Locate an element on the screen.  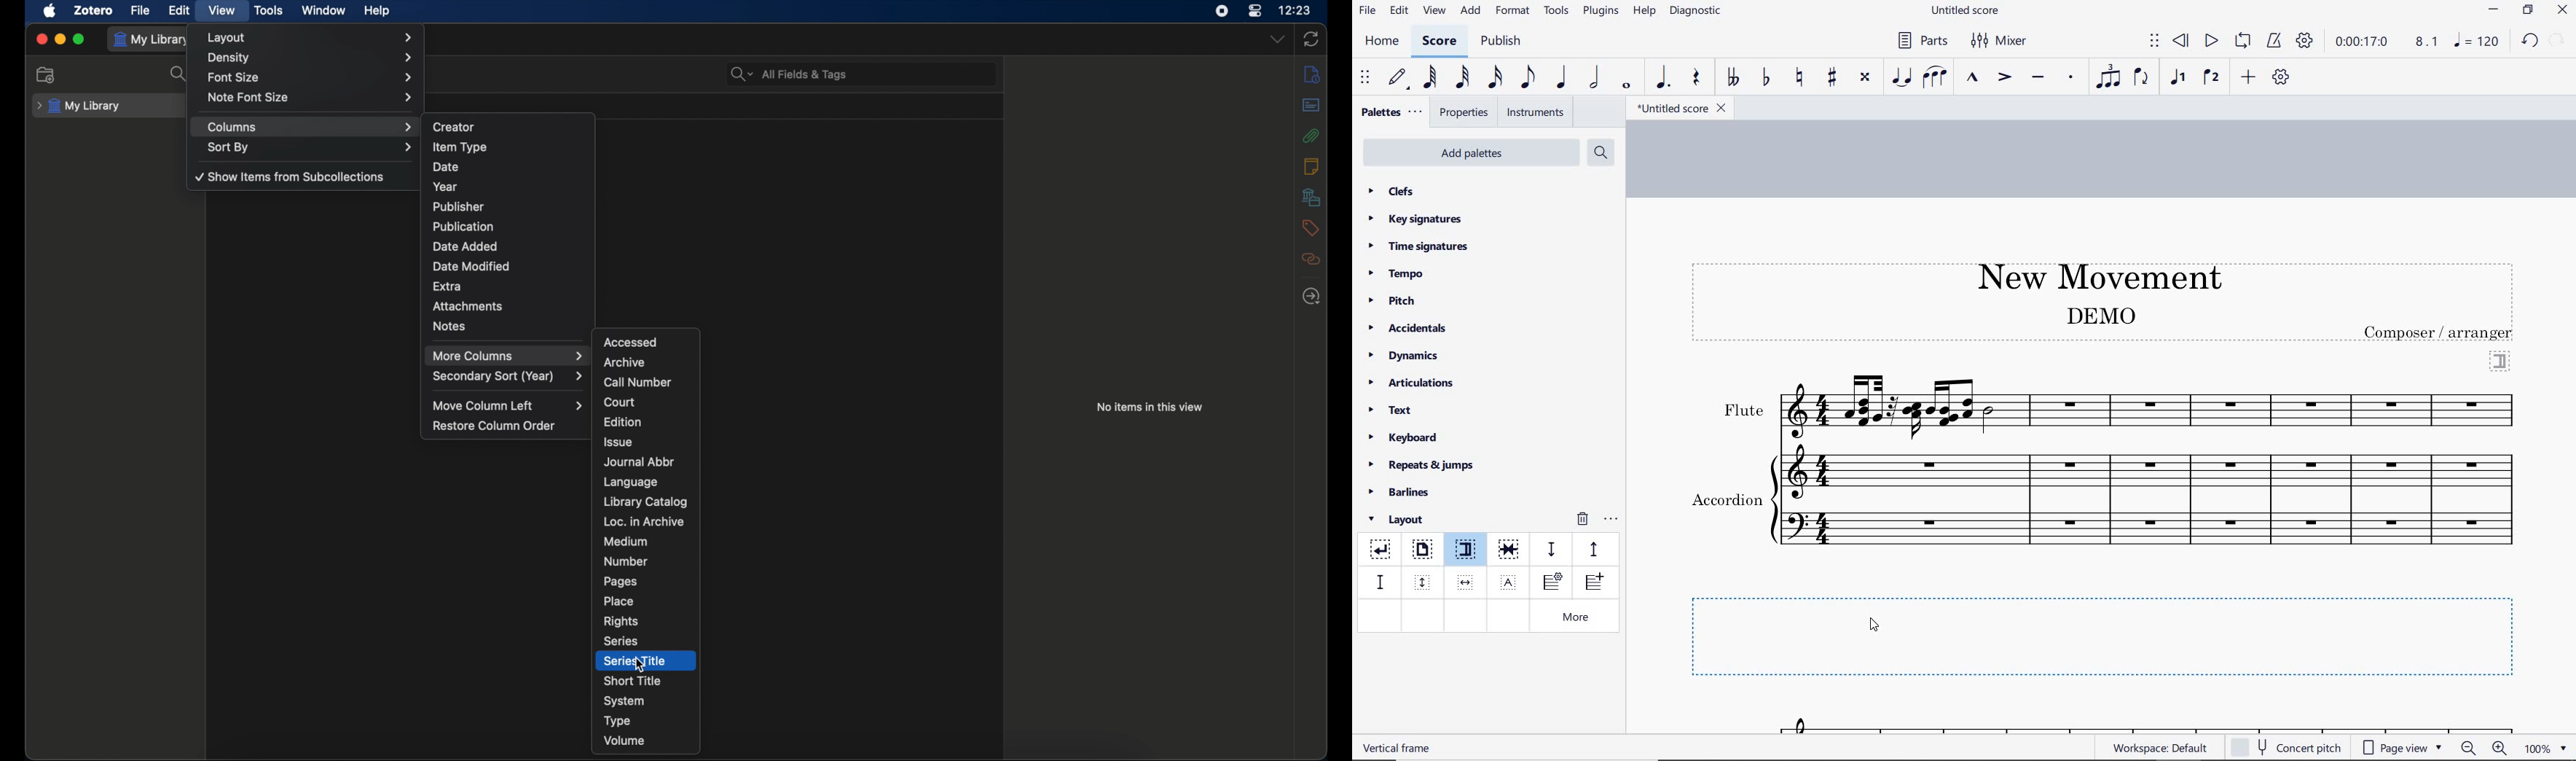
dynamics is located at coordinates (1407, 356).